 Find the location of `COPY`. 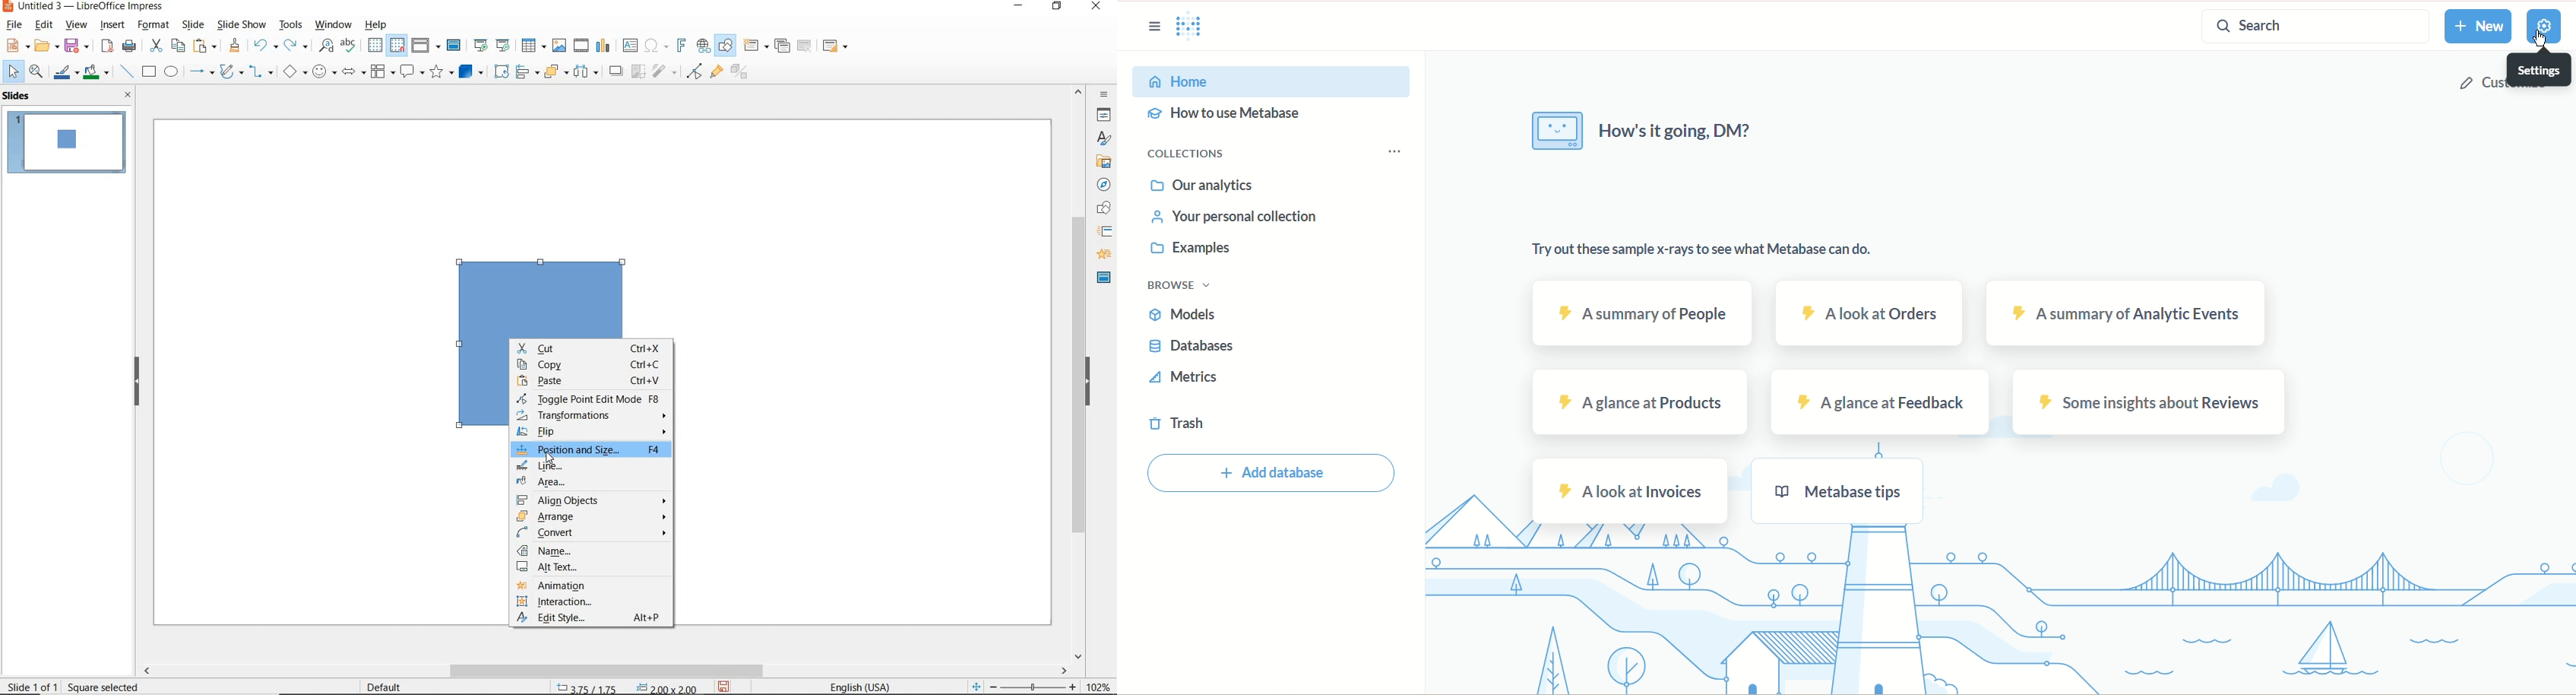

COPY is located at coordinates (588, 365).